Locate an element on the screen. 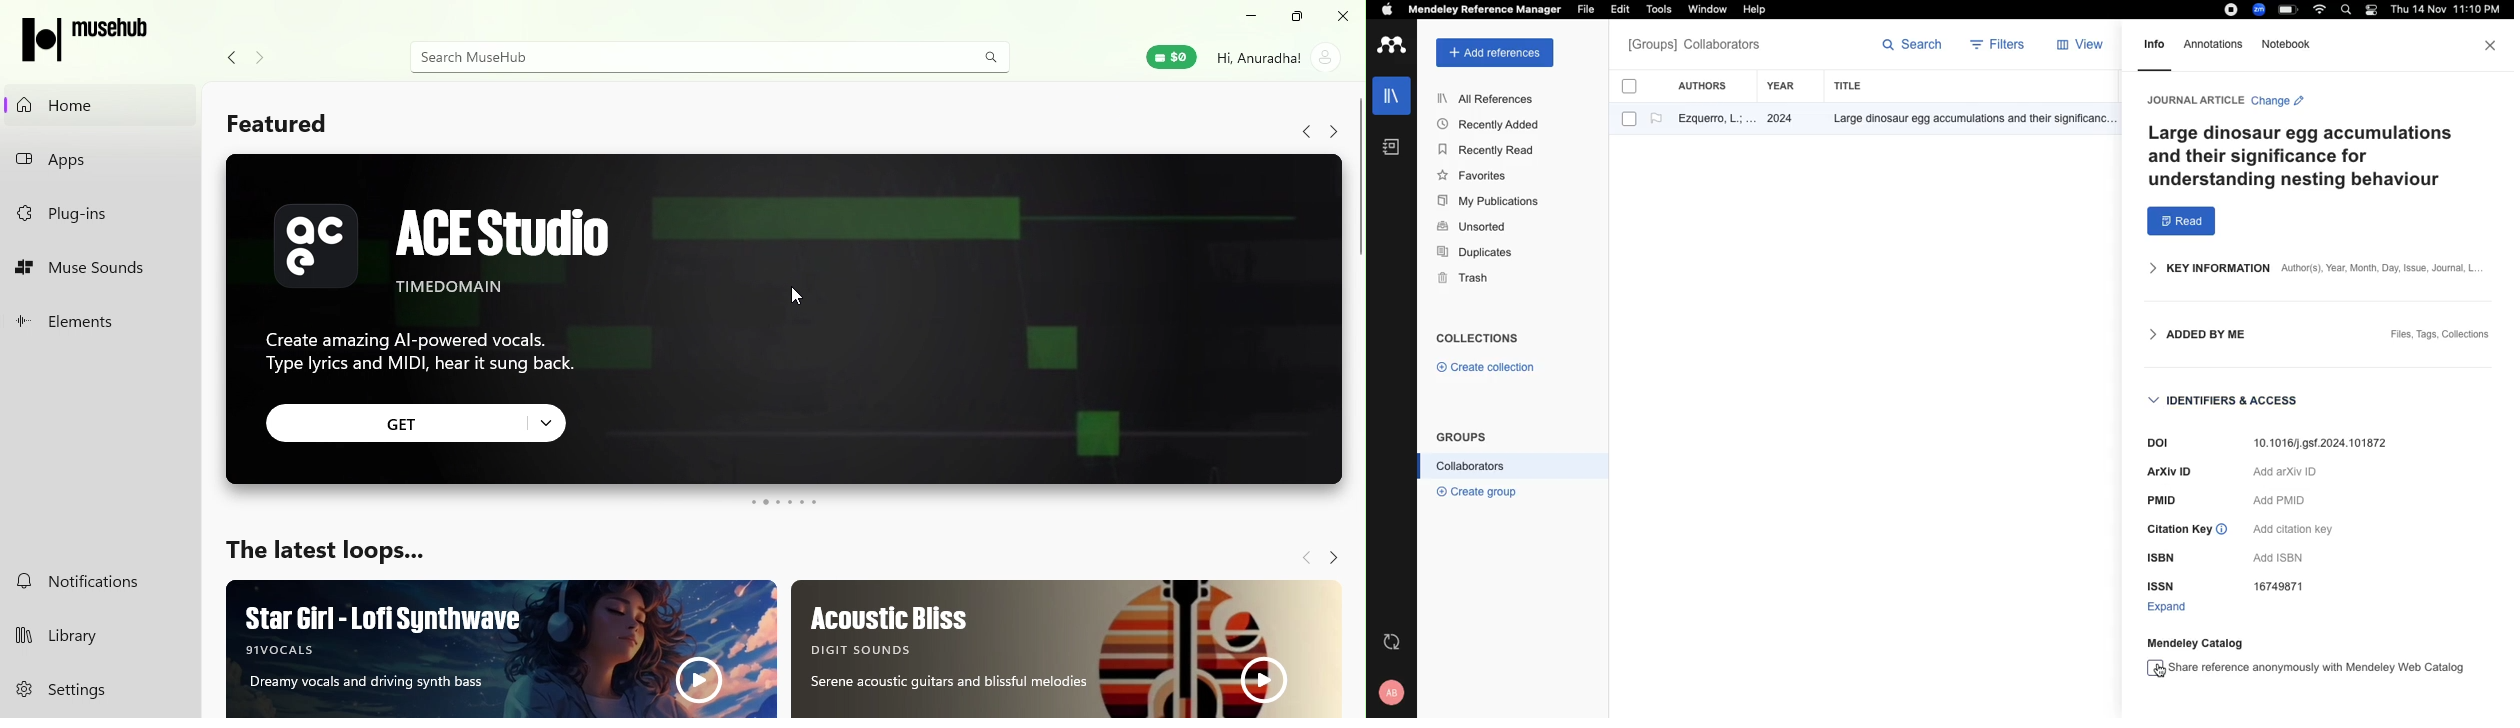 The height and width of the screenshot is (728, 2520). settings is located at coordinates (80, 691).